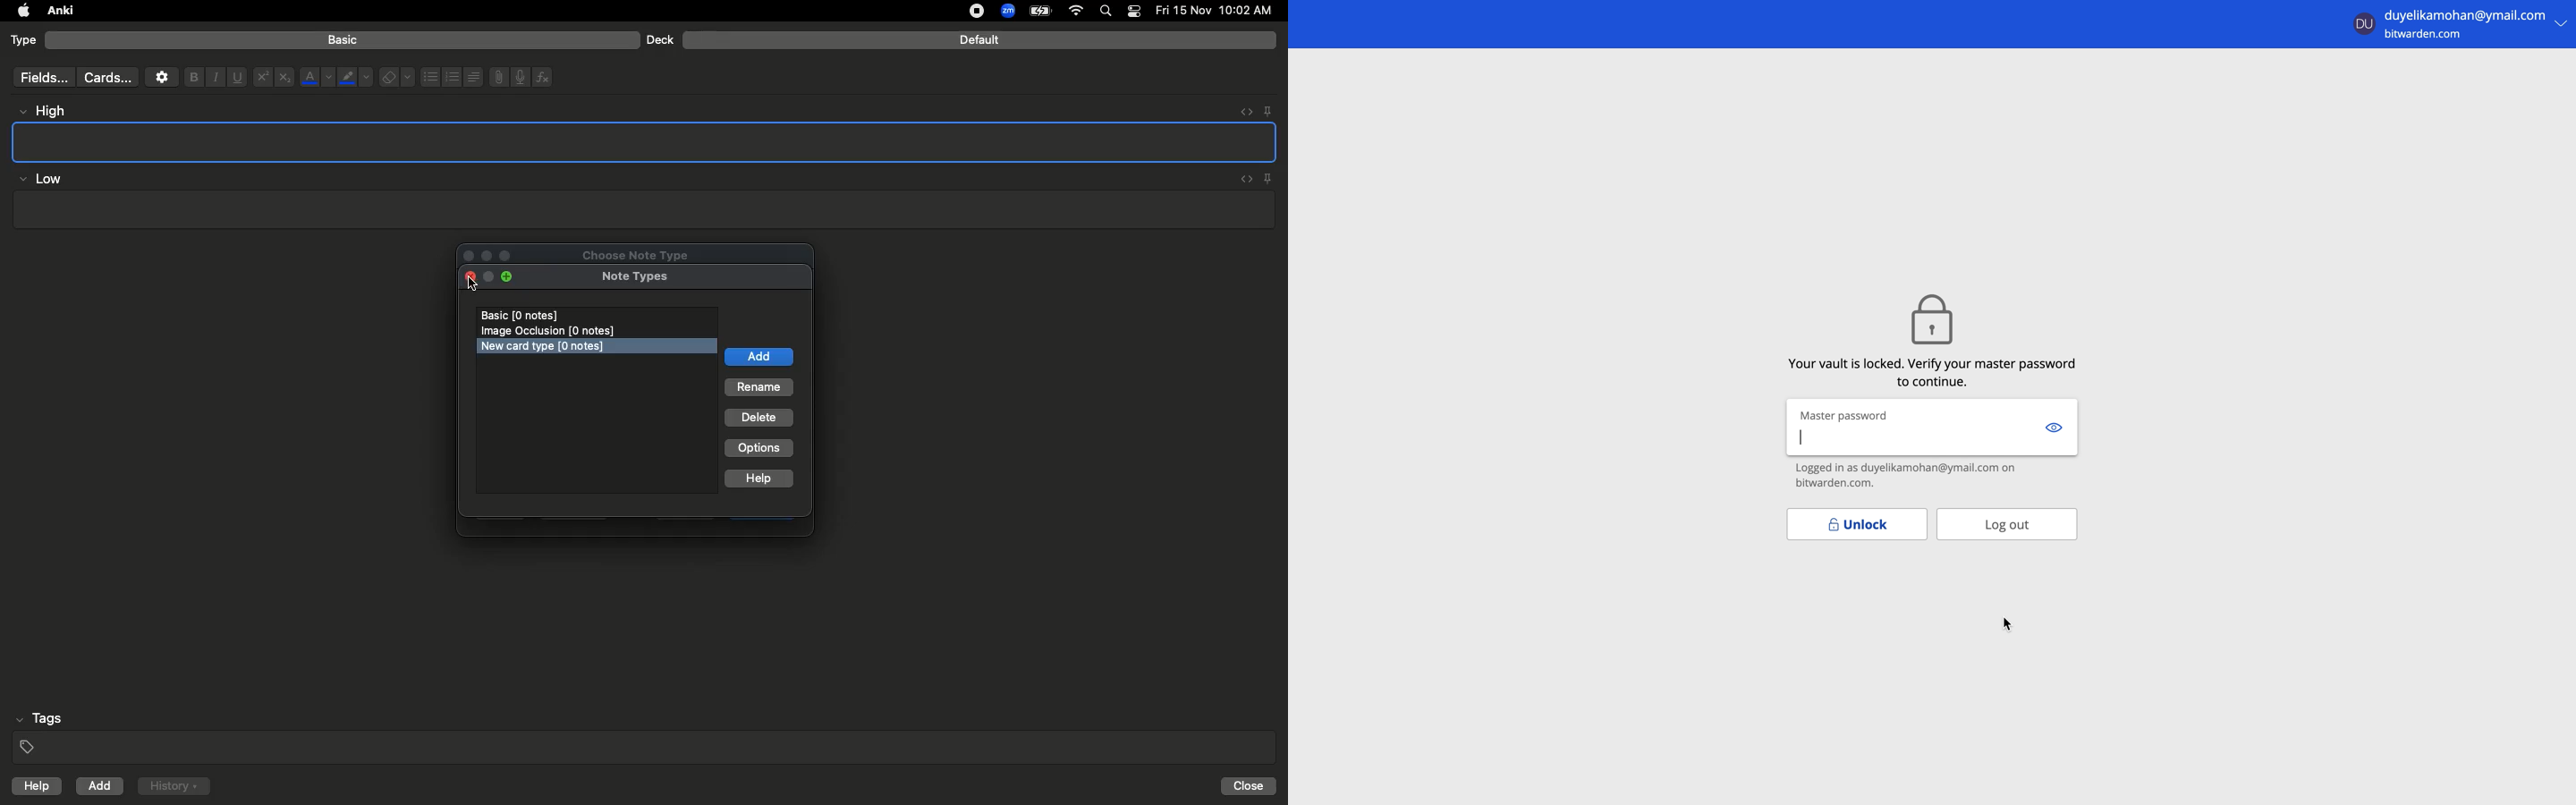 This screenshot has height=812, width=2576. I want to click on Type, so click(24, 41).